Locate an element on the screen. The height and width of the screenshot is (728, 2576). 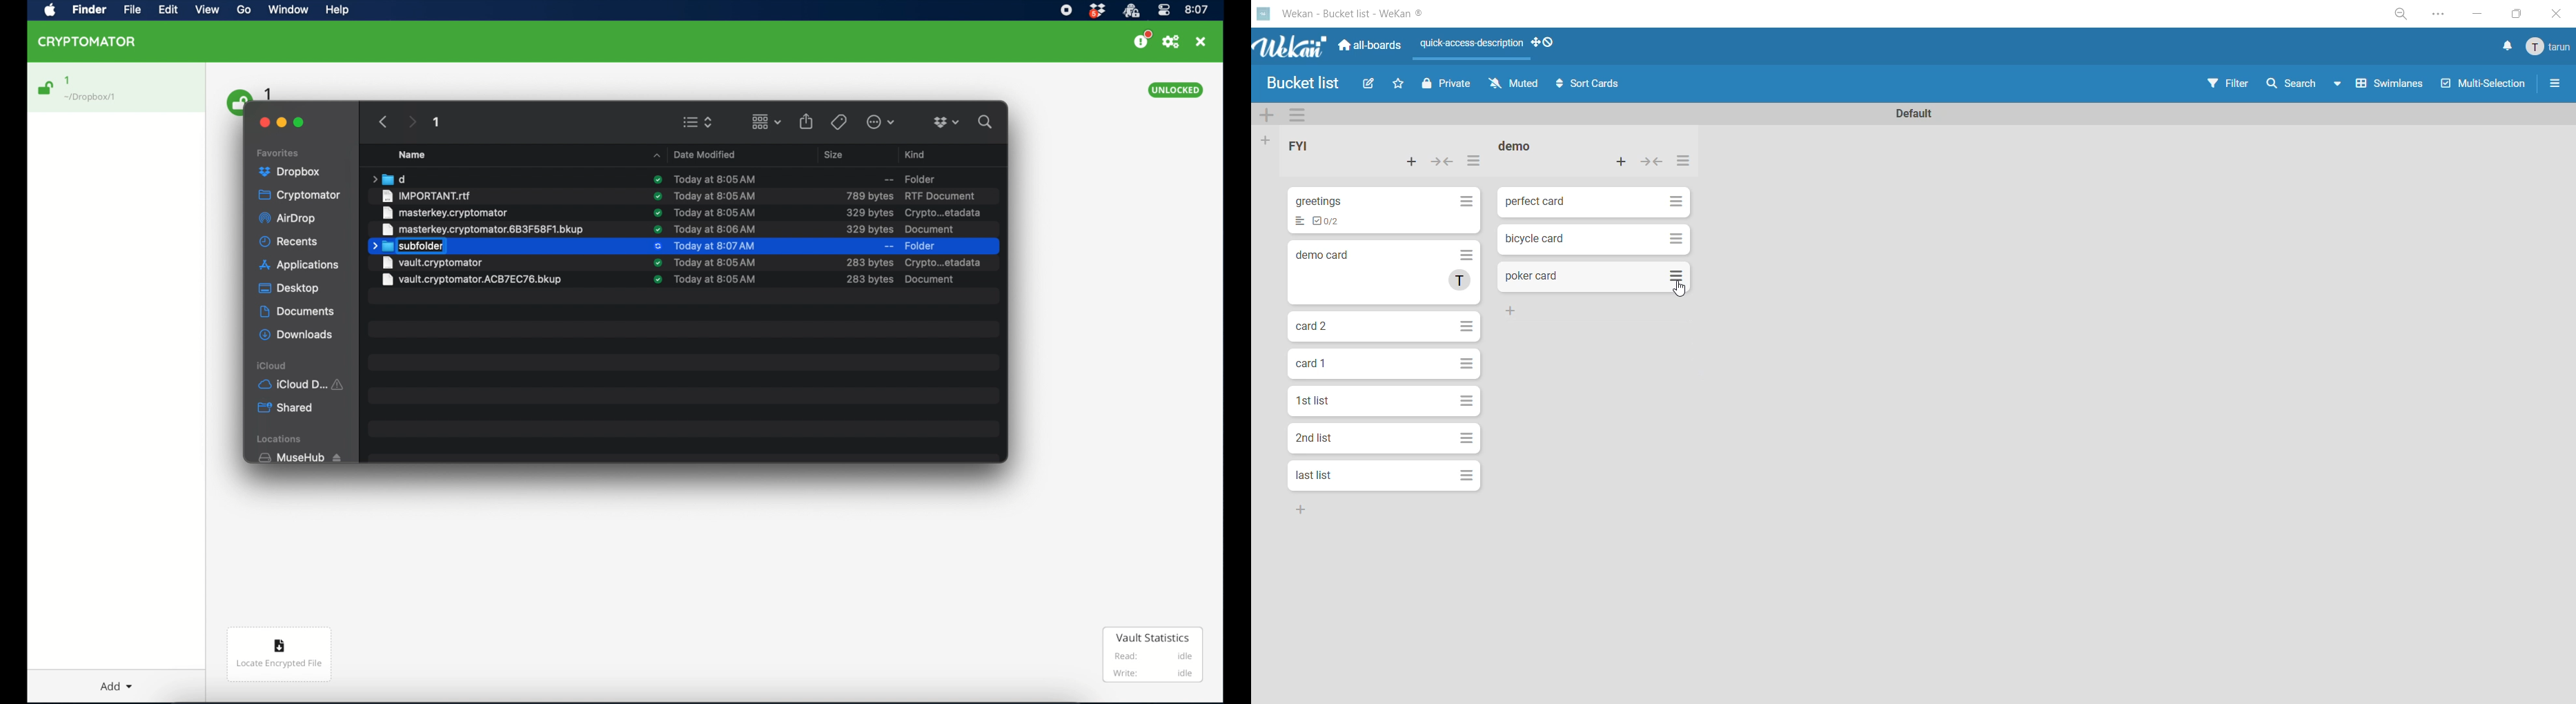
Go is located at coordinates (248, 13).